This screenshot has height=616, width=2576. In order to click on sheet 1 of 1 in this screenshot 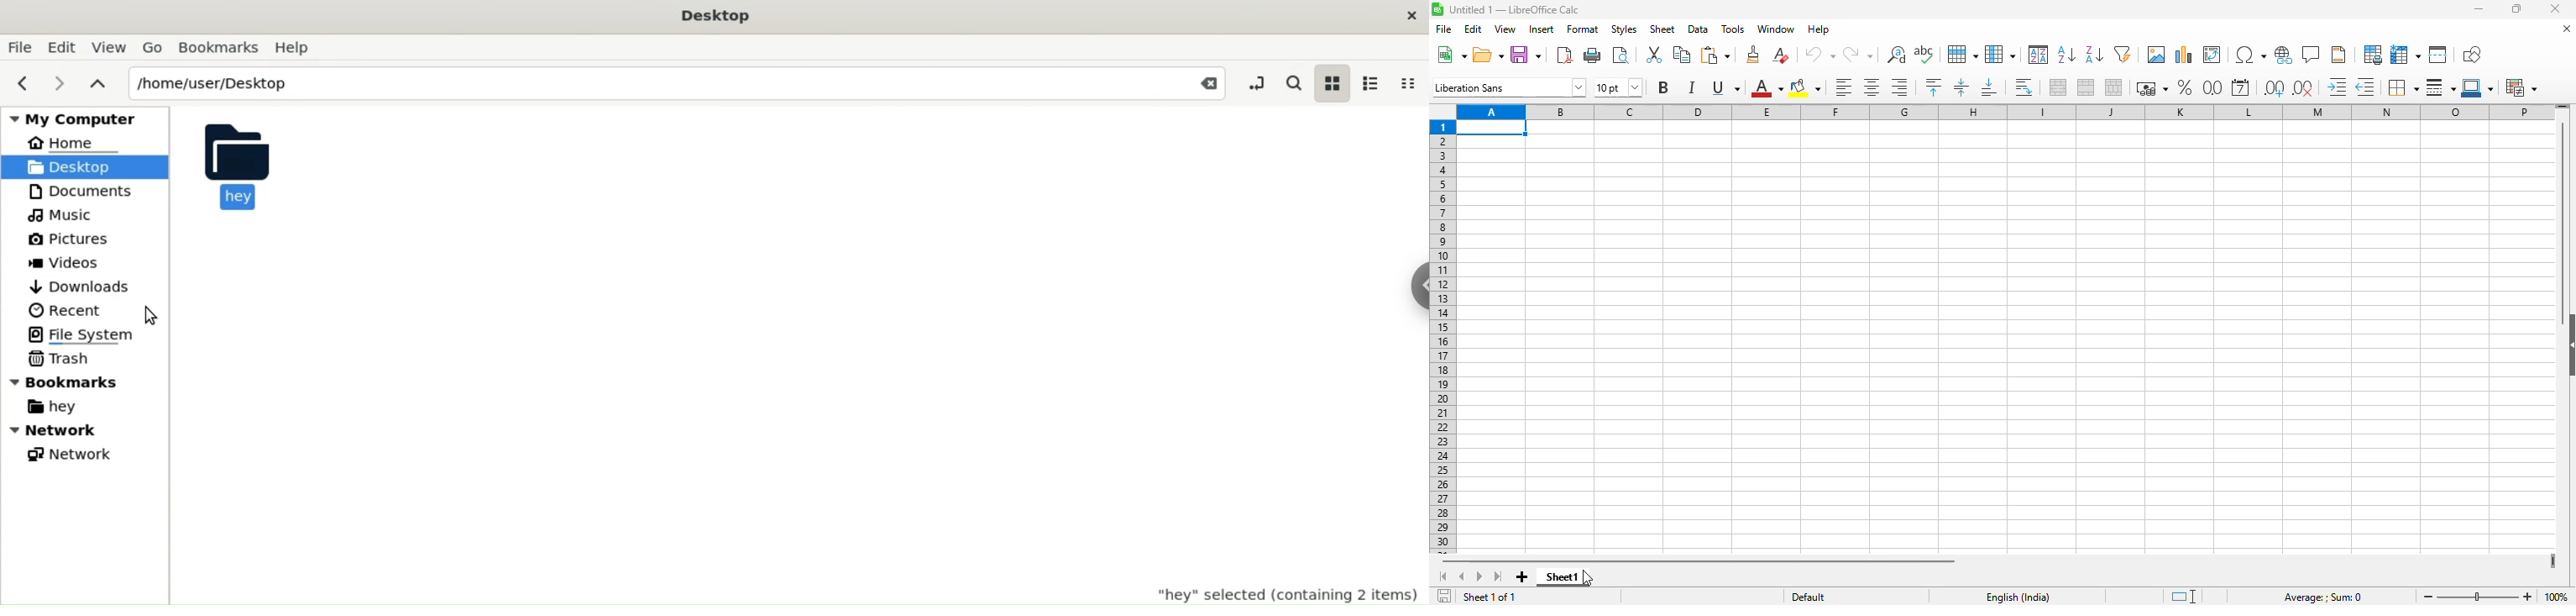, I will do `click(1490, 597)`.